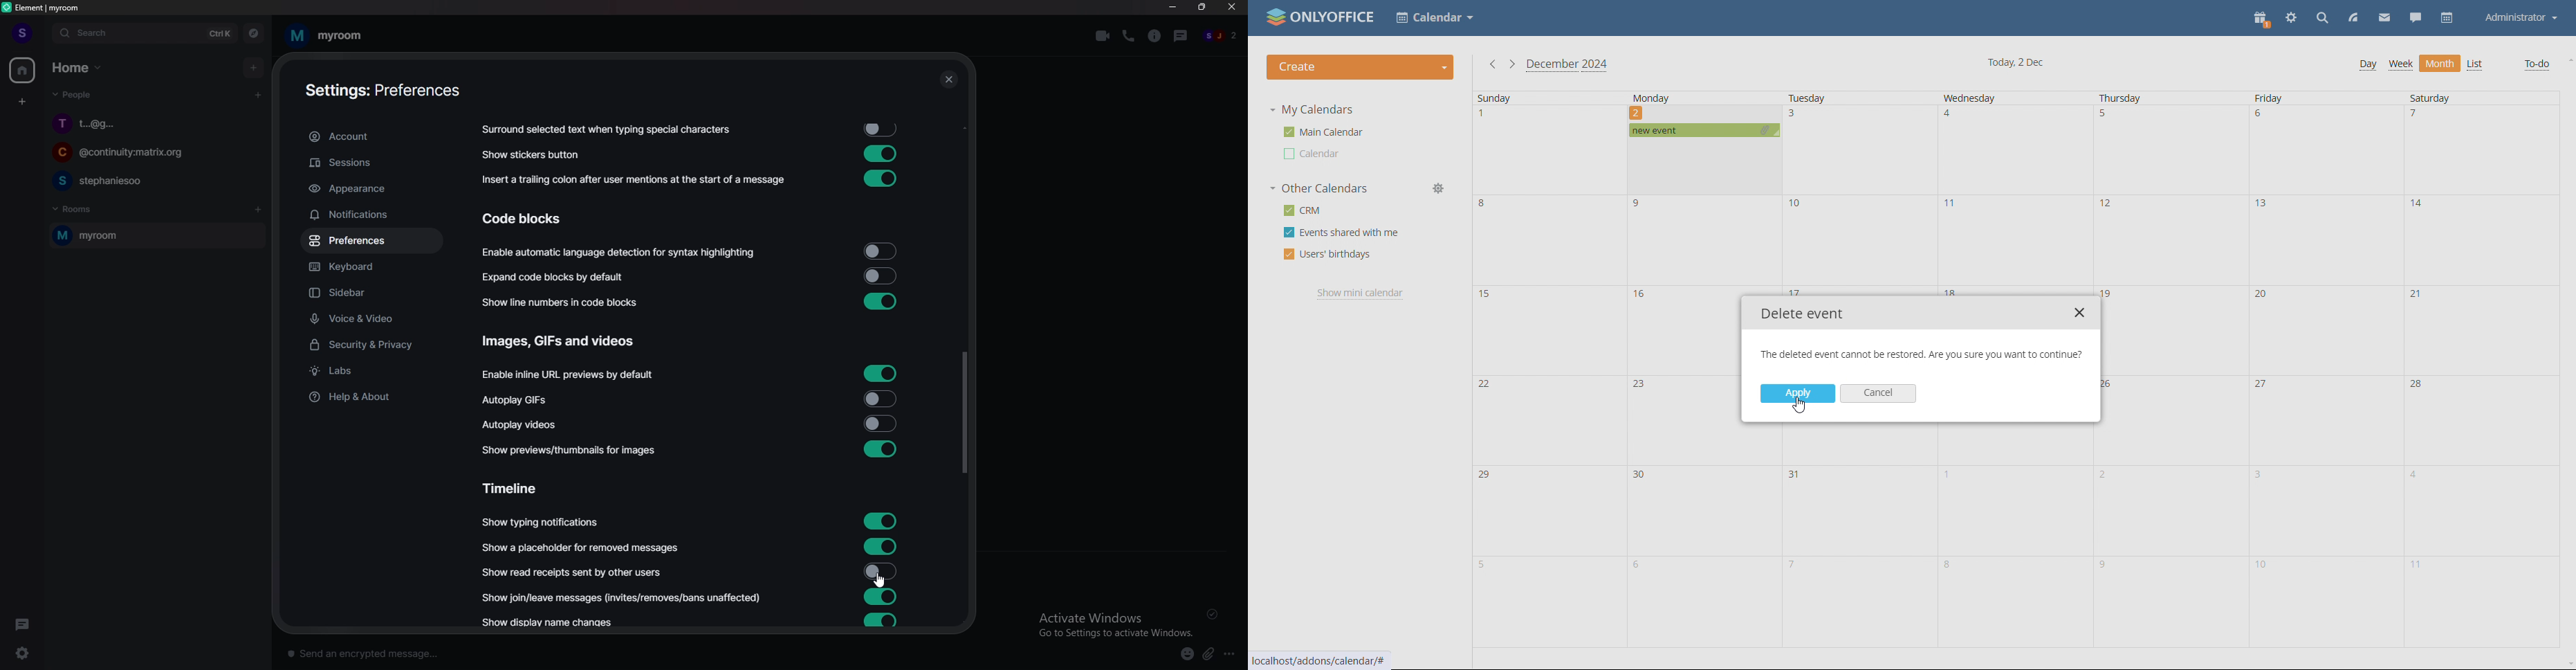 The image size is (2576, 672). Describe the element at coordinates (23, 71) in the screenshot. I see `home` at that location.